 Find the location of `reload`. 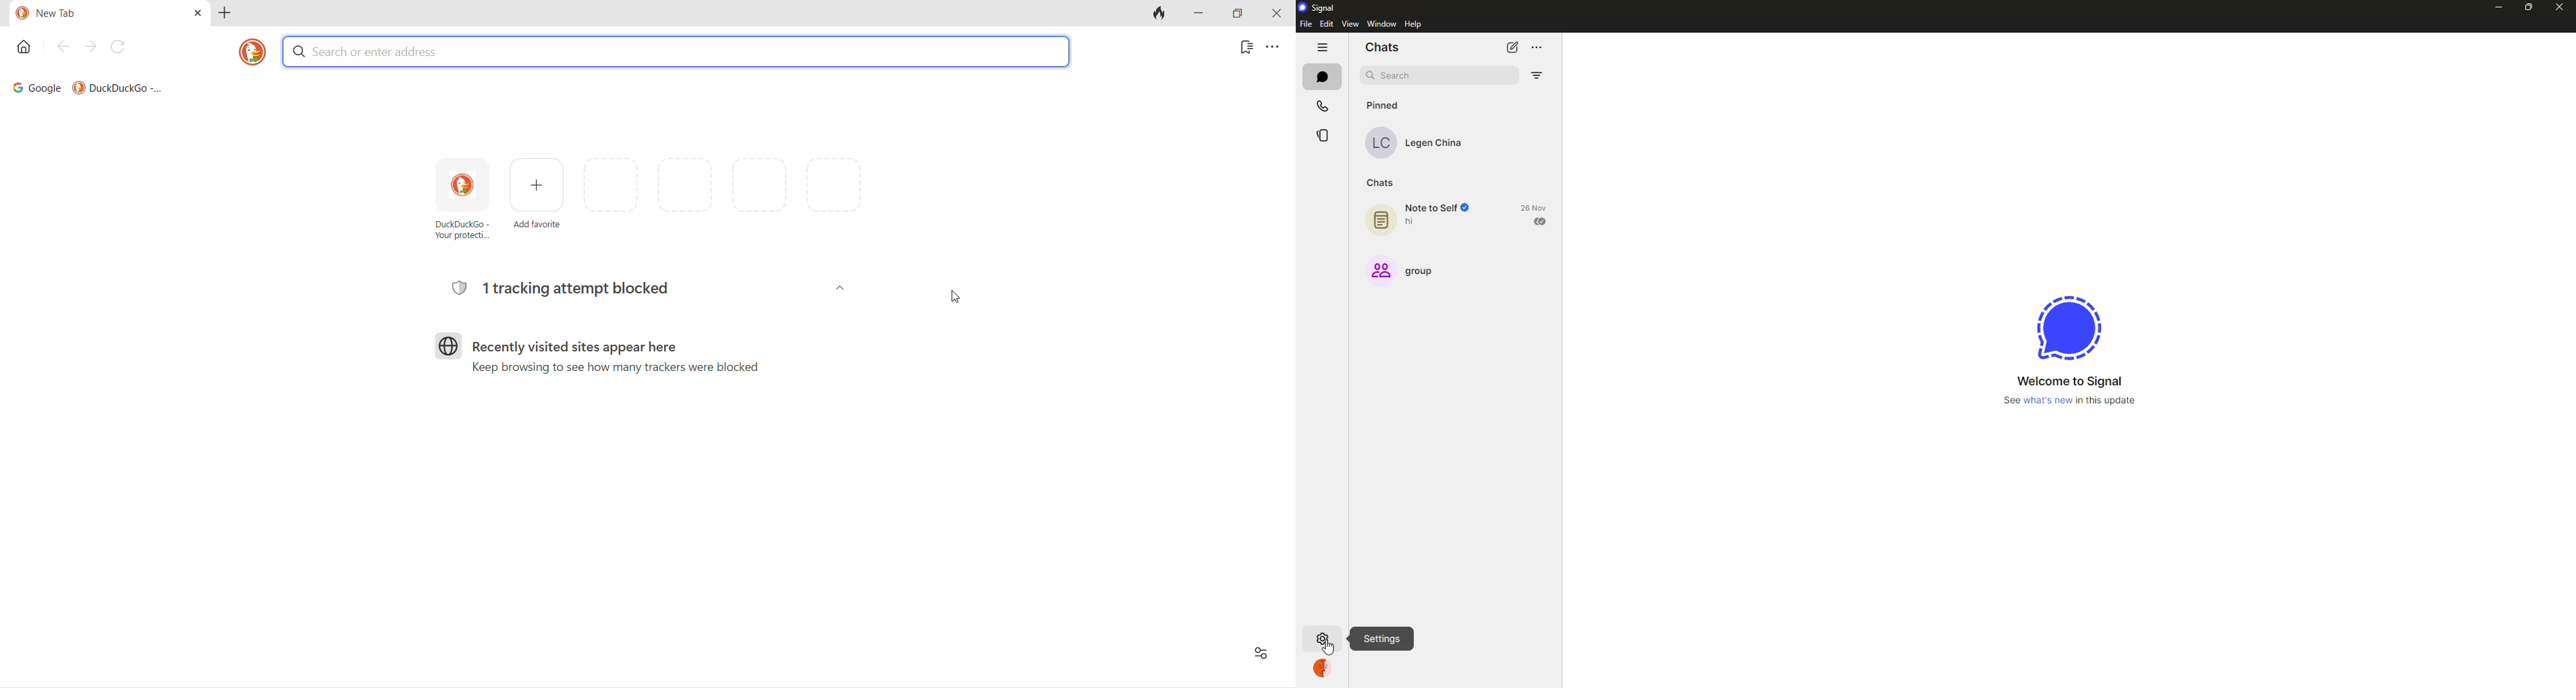

reload is located at coordinates (119, 49).